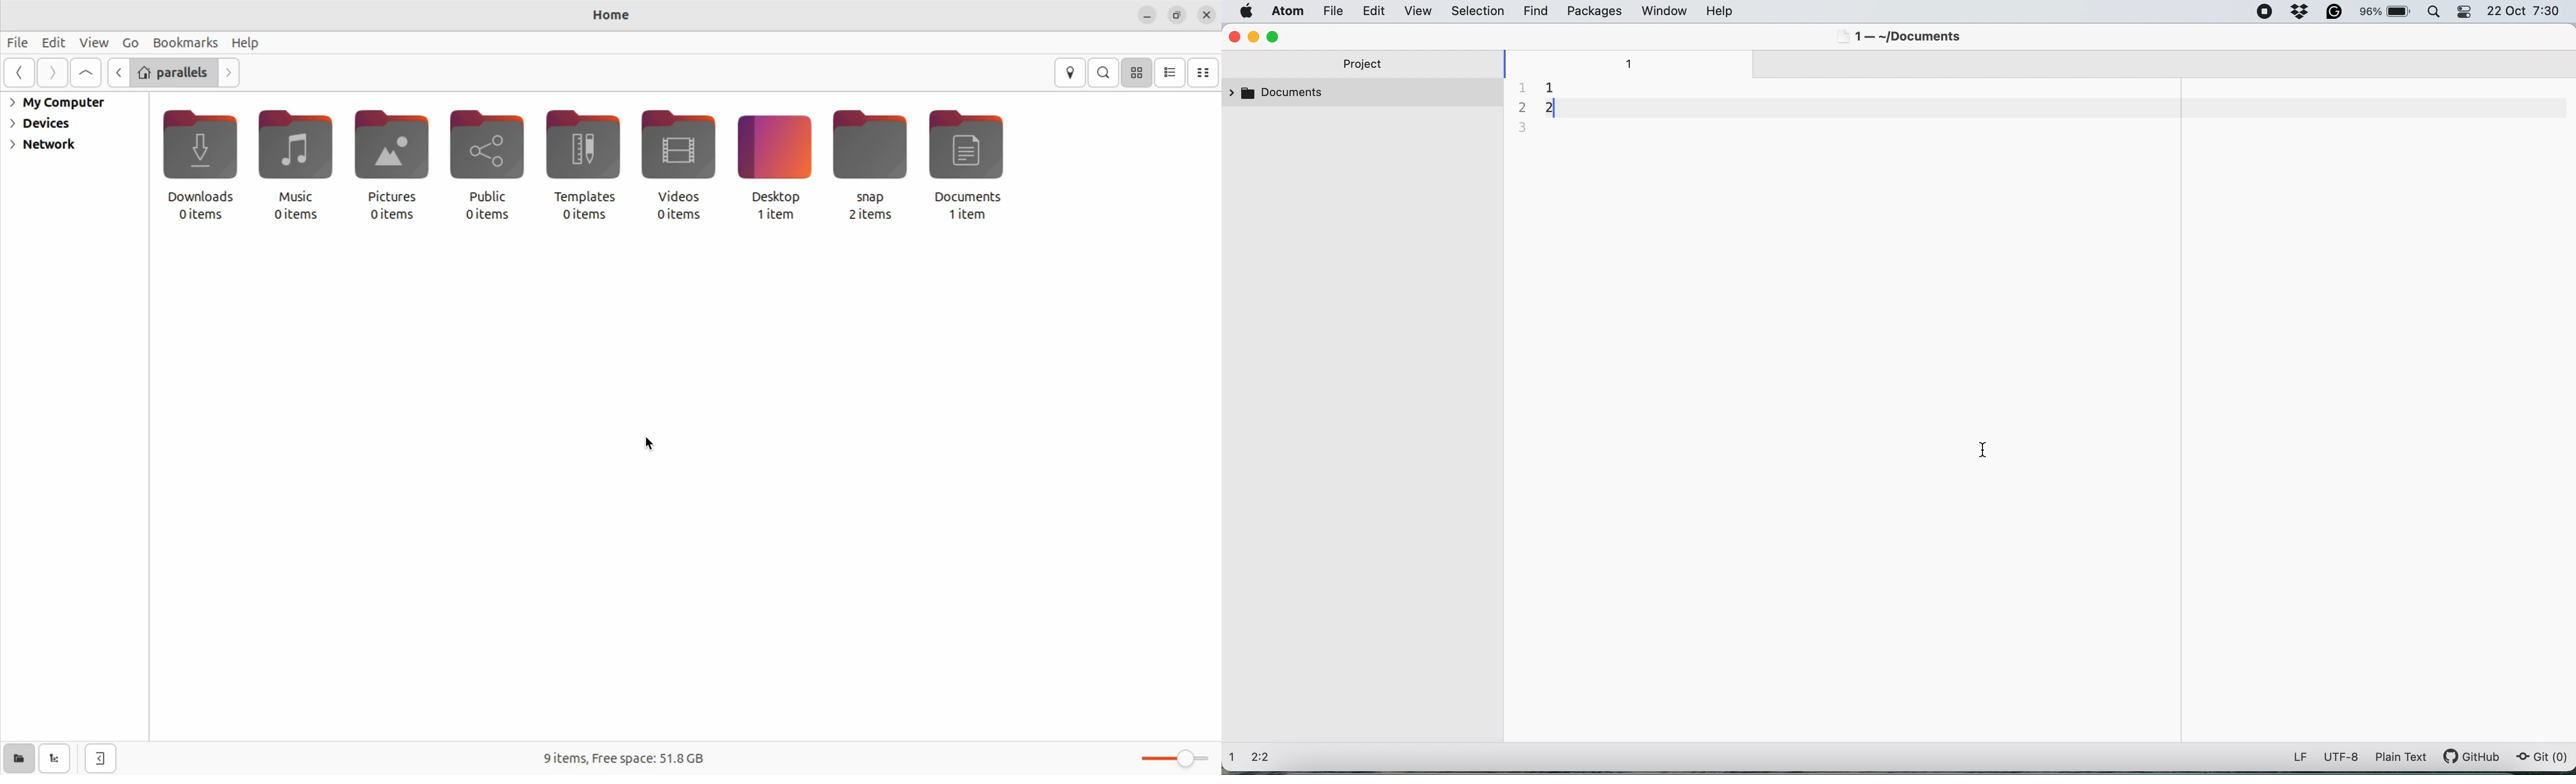  What do you see at coordinates (2265, 13) in the screenshot?
I see `screen recorder` at bounding box center [2265, 13].